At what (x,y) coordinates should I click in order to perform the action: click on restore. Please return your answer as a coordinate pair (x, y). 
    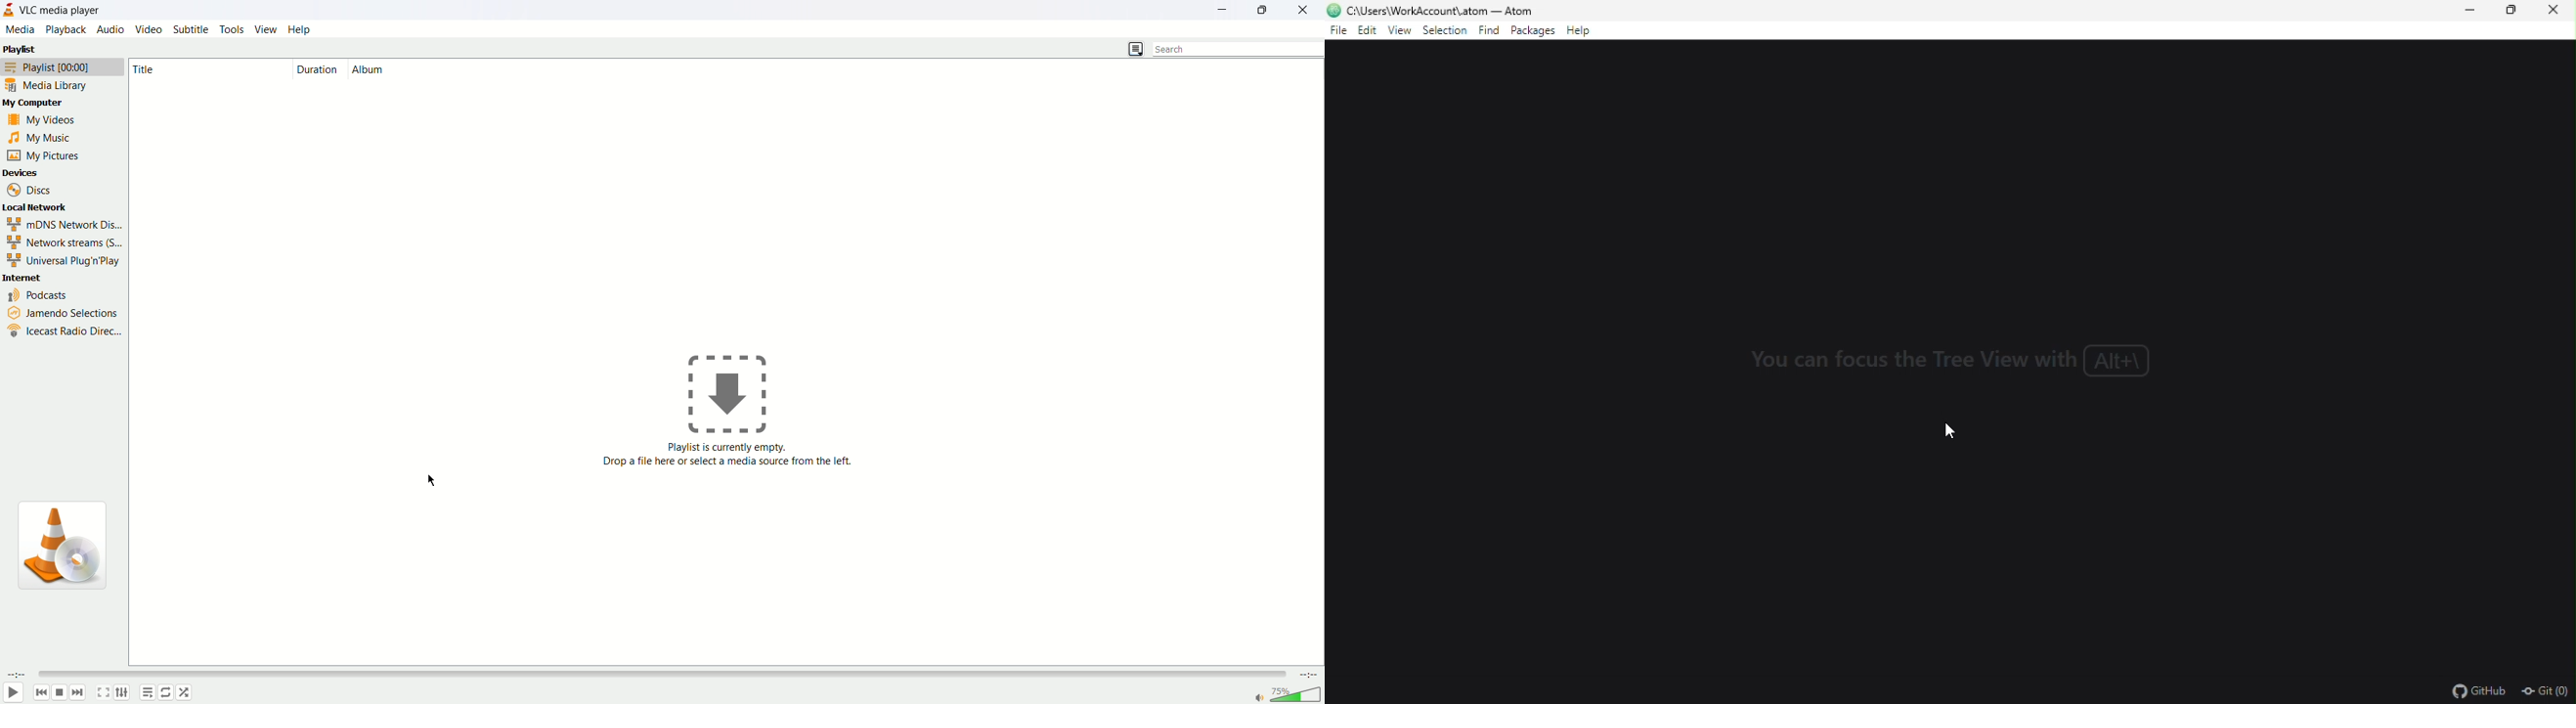
    Looking at the image, I should click on (2513, 14).